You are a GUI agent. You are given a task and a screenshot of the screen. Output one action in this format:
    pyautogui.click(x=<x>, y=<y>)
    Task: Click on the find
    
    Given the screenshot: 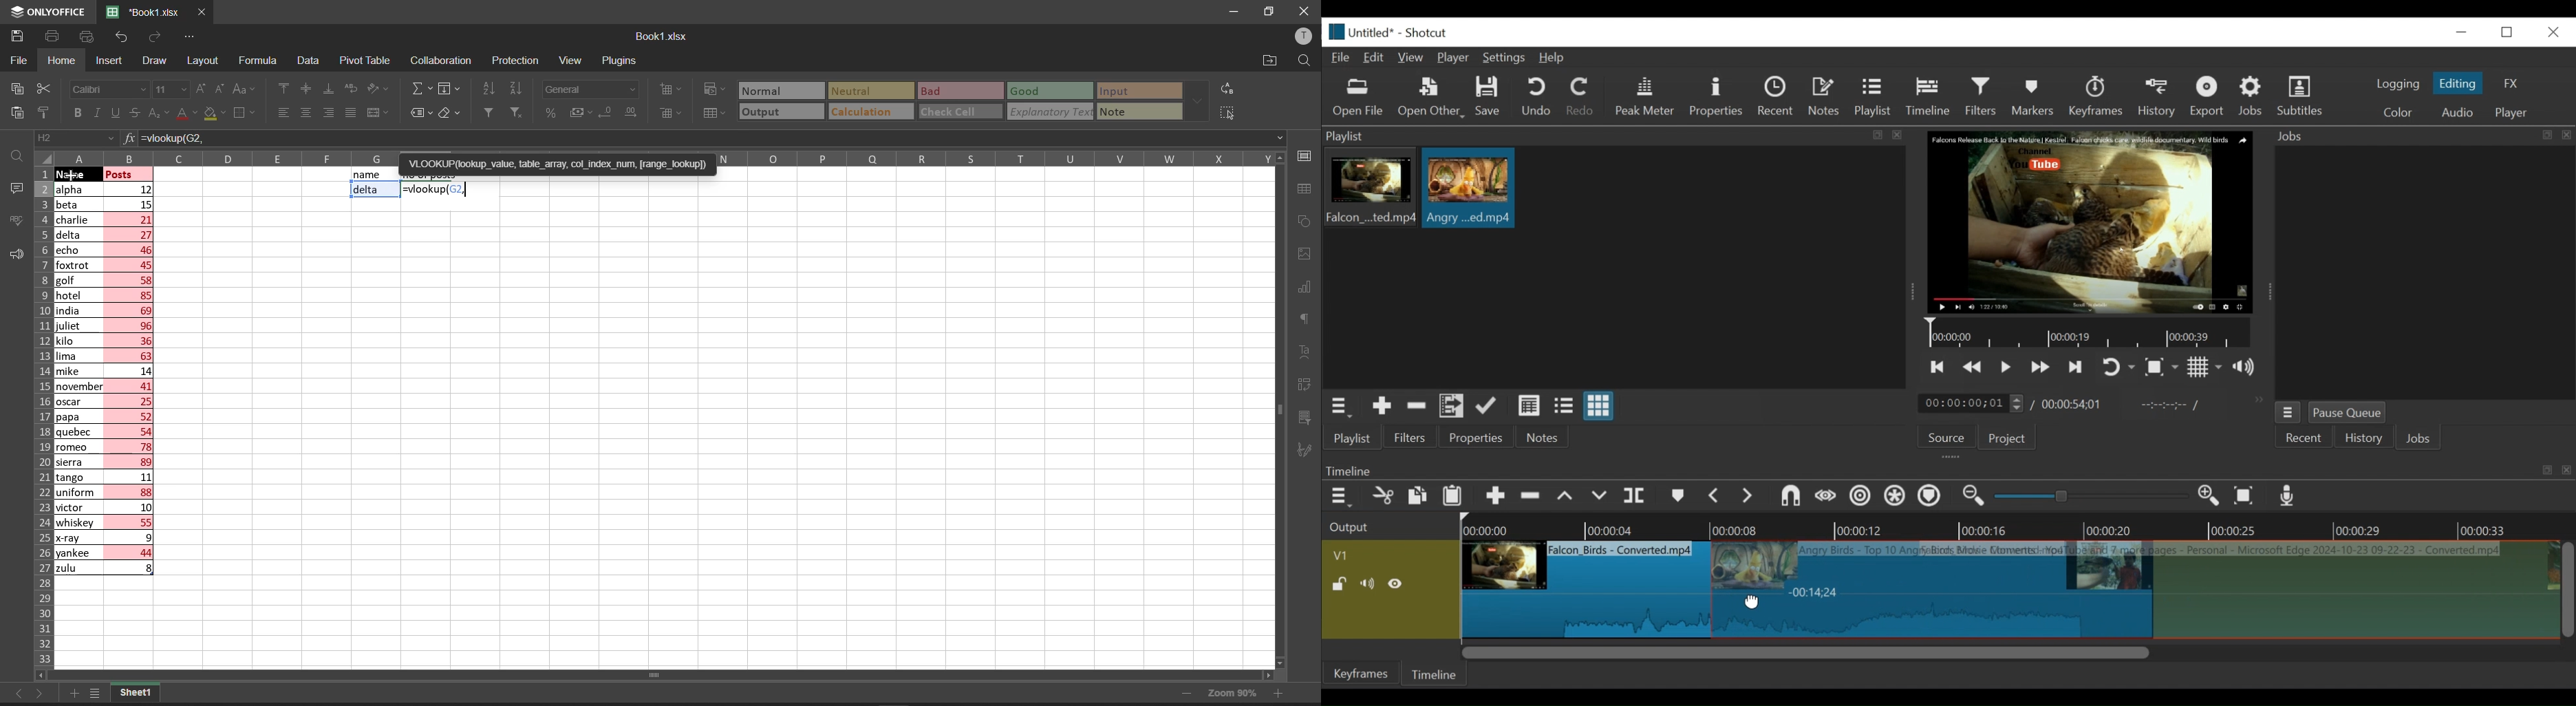 What is the action you would take?
    pyautogui.click(x=1306, y=60)
    